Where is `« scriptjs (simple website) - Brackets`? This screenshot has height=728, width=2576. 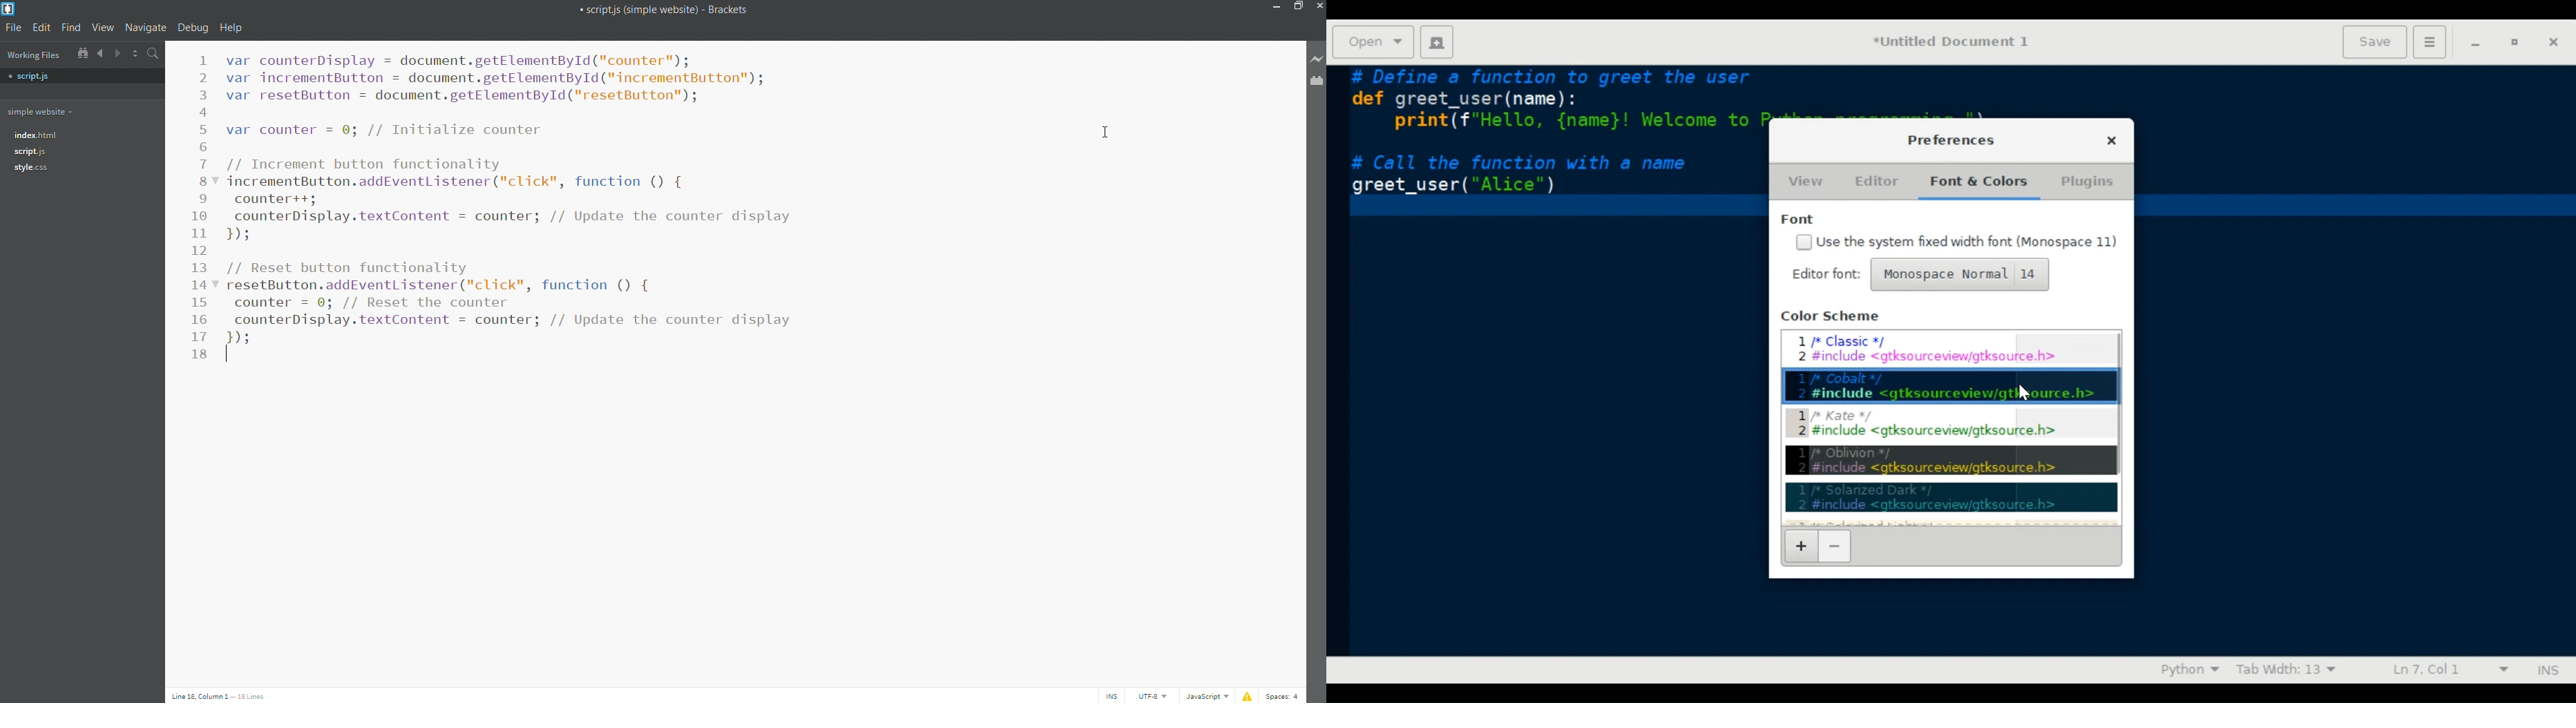 « scriptjs (simple website) - Brackets is located at coordinates (669, 12).